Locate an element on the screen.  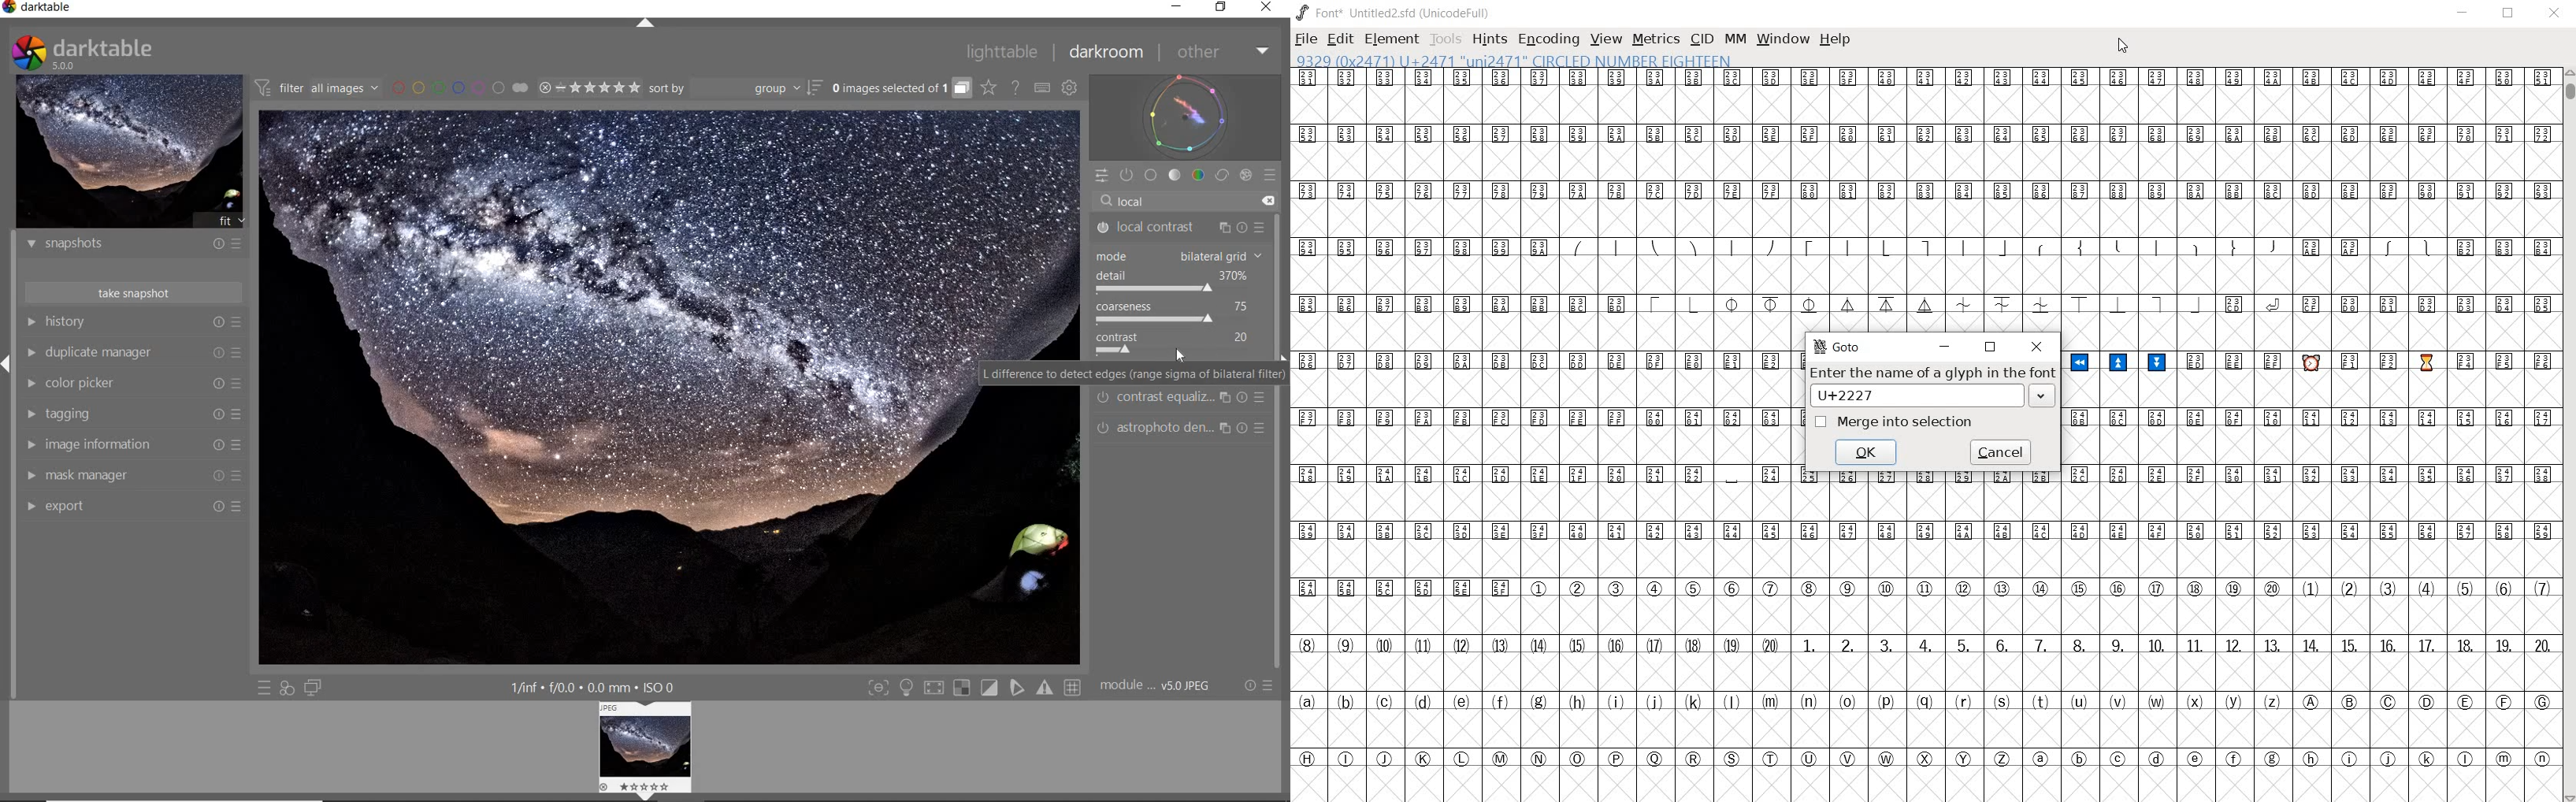
TOGGLE MODES is located at coordinates (975, 688).